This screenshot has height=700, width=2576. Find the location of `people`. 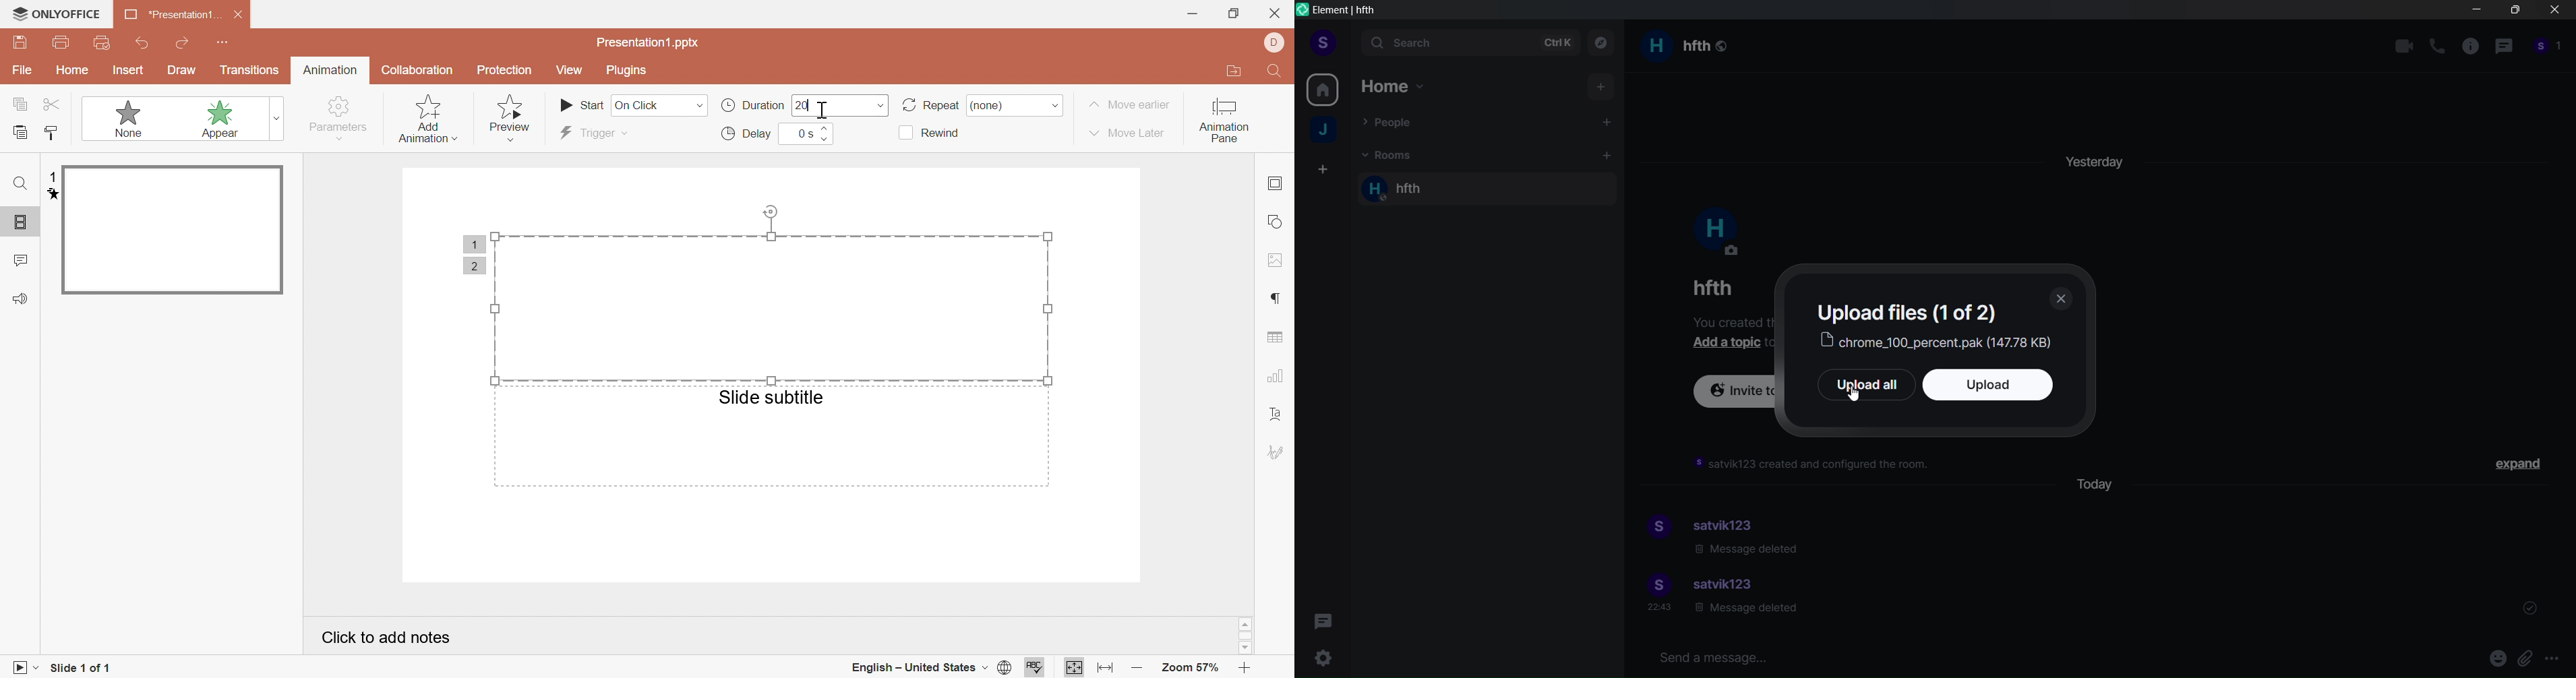

people is located at coordinates (1394, 123).